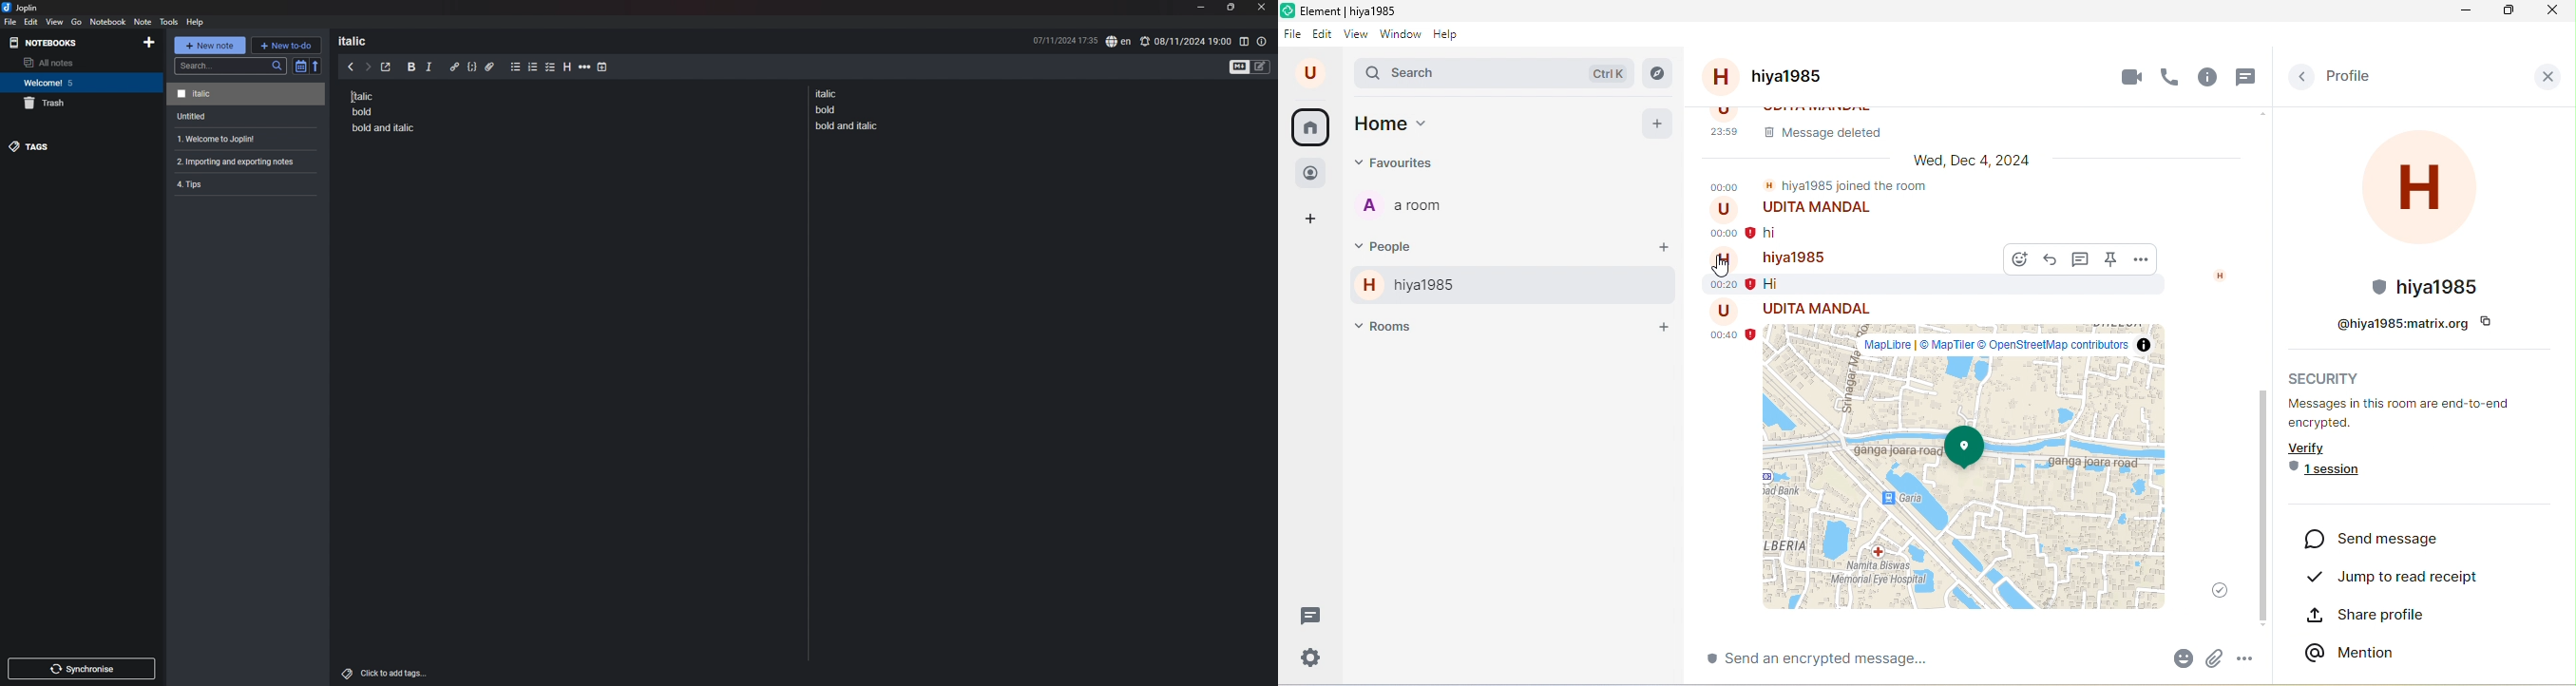 The image size is (2576, 700). Describe the element at coordinates (2247, 76) in the screenshot. I see `threads` at that location.